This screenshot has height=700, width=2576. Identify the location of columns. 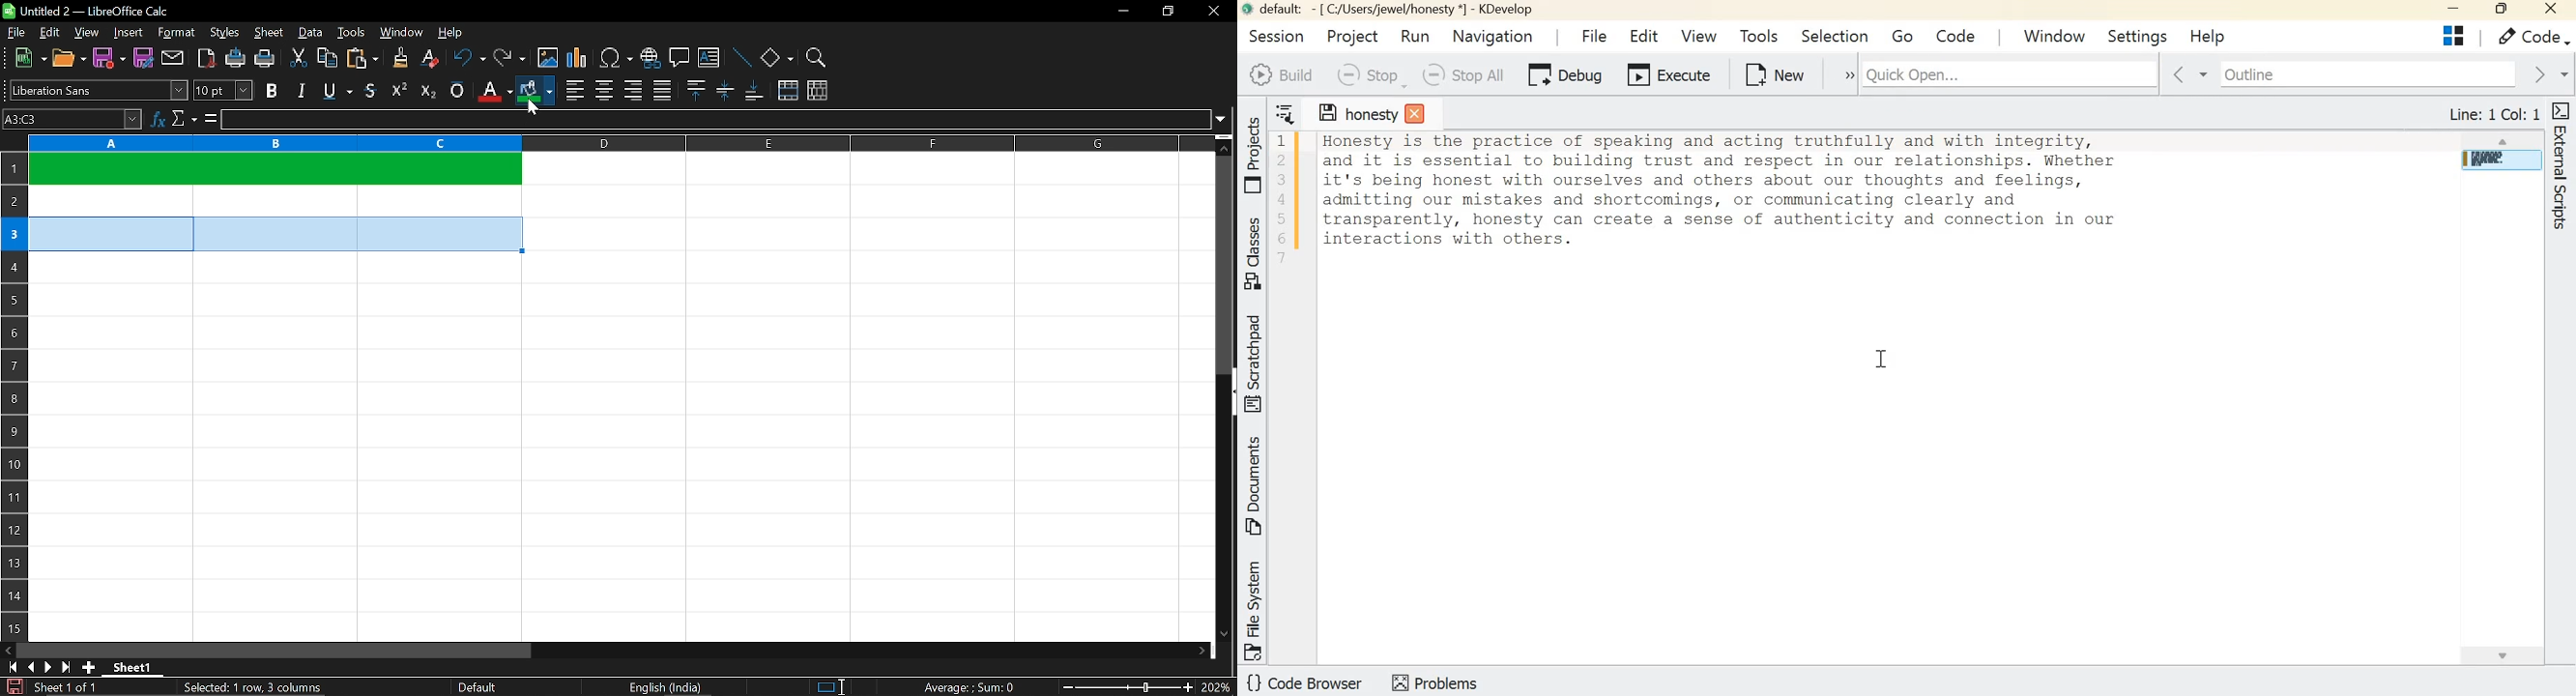
(619, 144).